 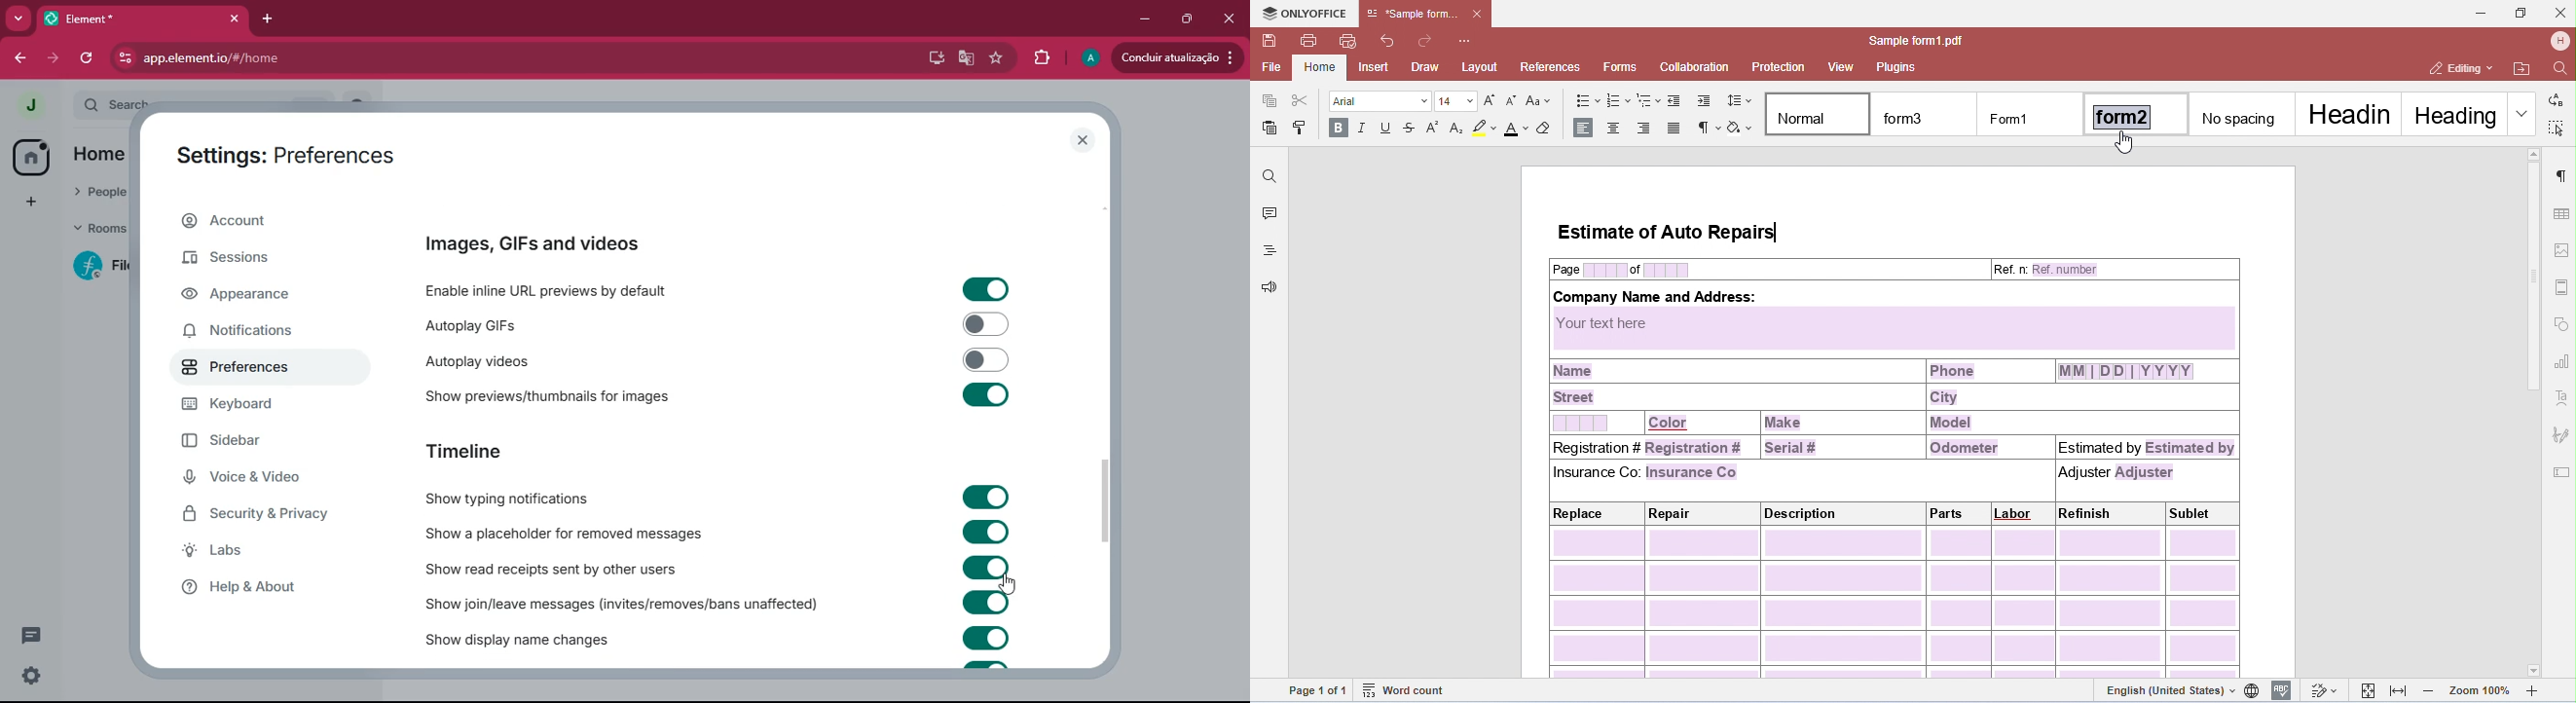 What do you see at coordinates (986, 395) in the screenshot?
I see `toggle on/off` at bounding box center [986, 395].